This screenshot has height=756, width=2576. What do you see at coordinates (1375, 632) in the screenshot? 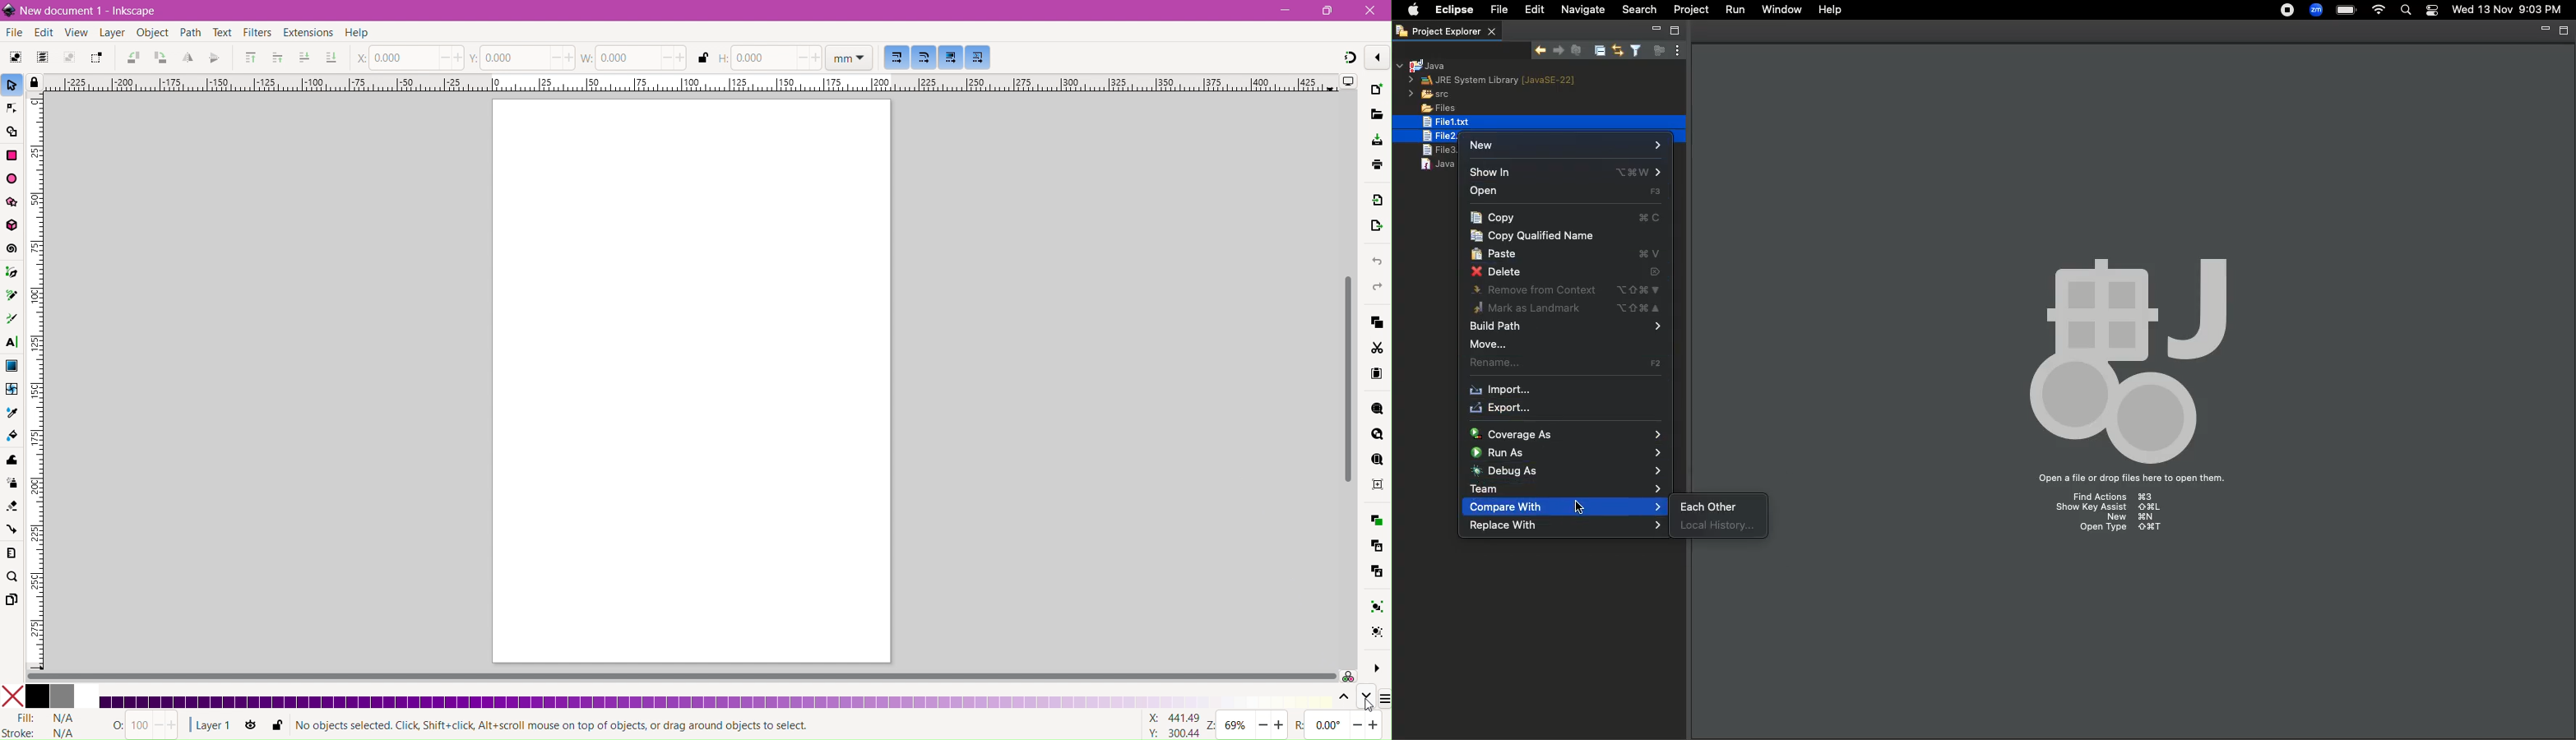
I see `Ungroup` at bounding box center [1375, 632].